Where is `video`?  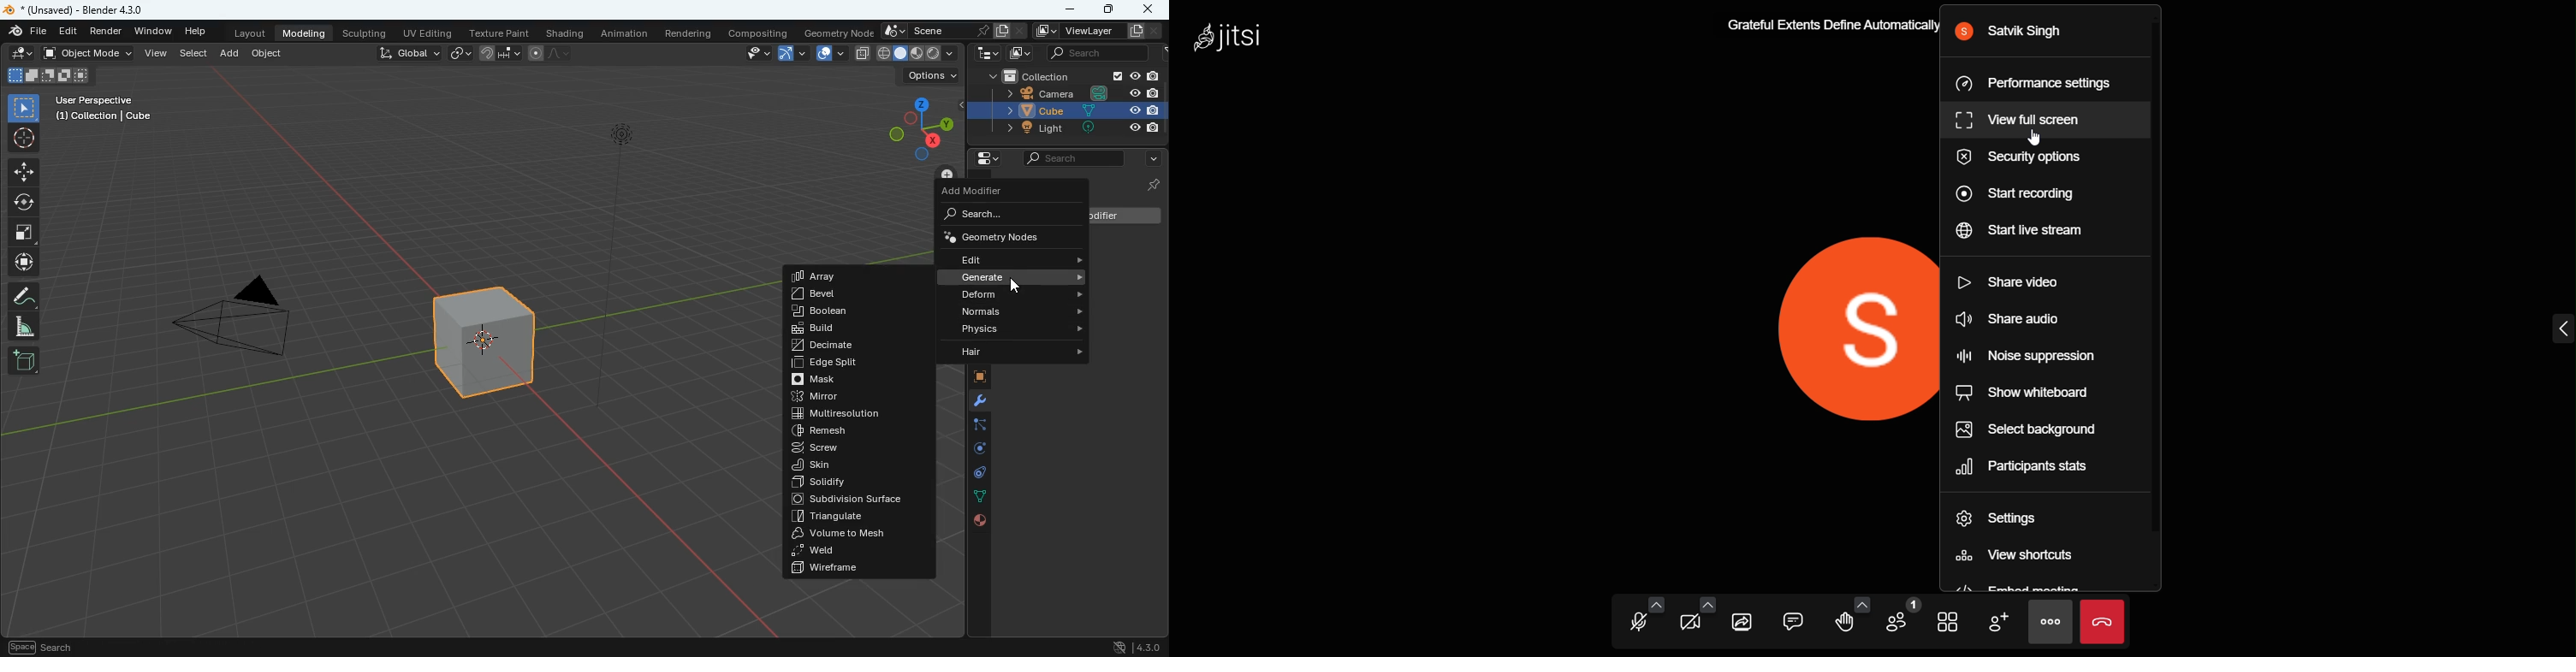 video is located at coordinates (1690, 623).